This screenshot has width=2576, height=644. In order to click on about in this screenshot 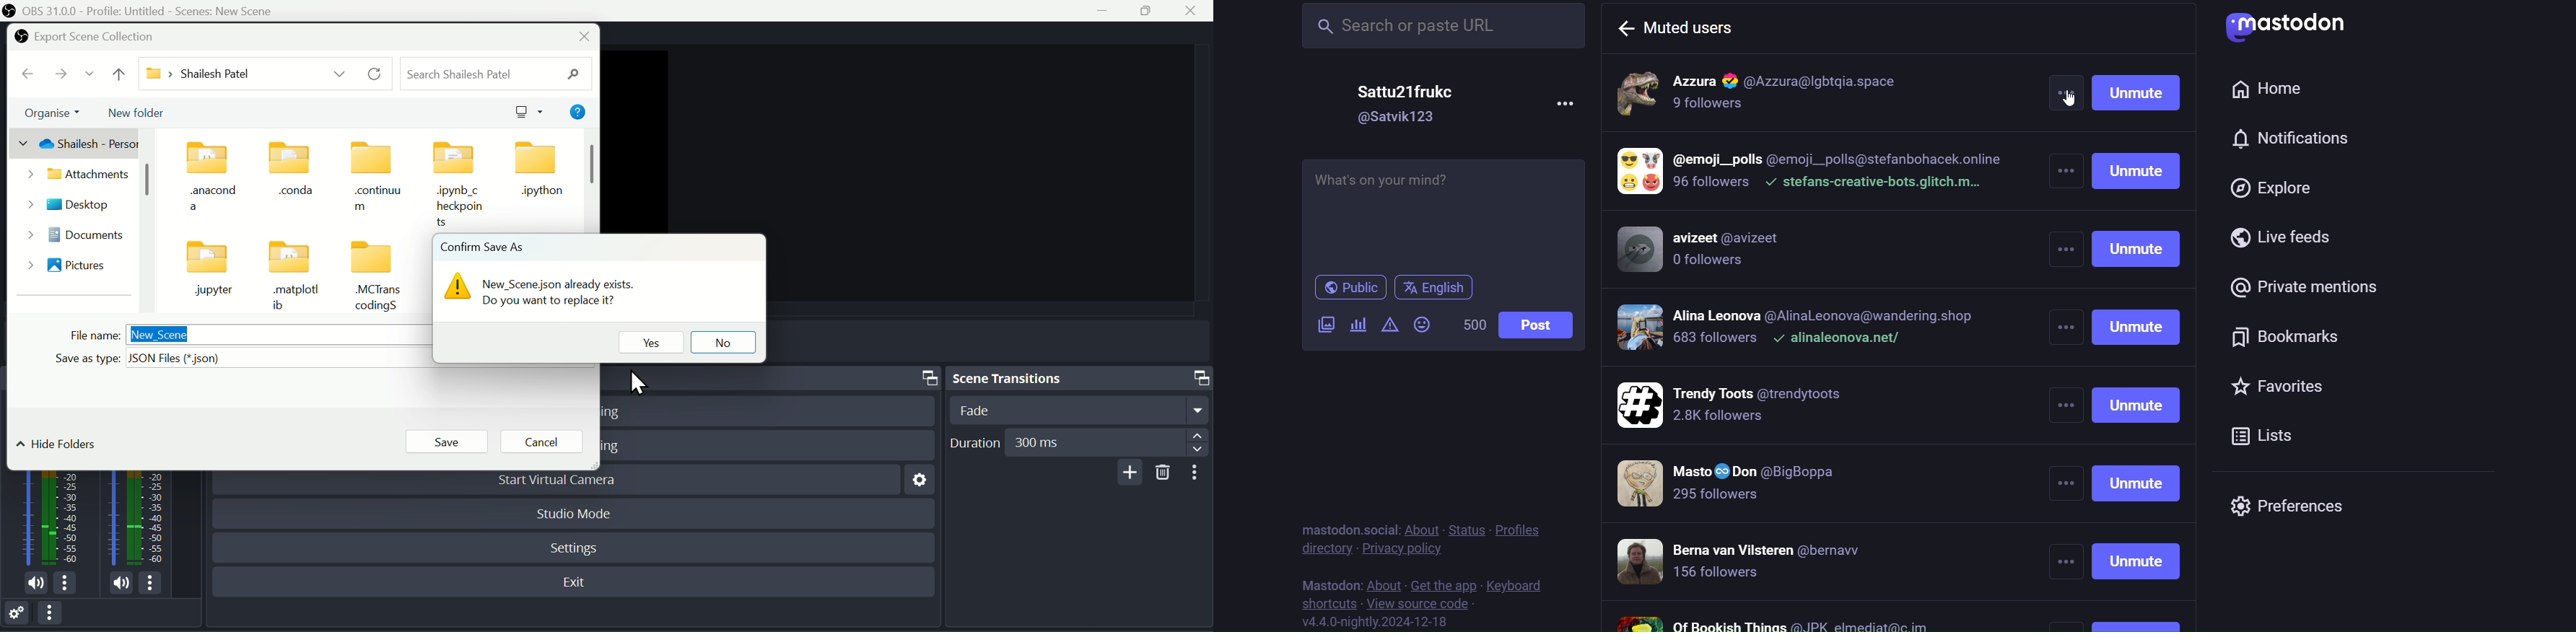, I will do `click(1425, 527)`.